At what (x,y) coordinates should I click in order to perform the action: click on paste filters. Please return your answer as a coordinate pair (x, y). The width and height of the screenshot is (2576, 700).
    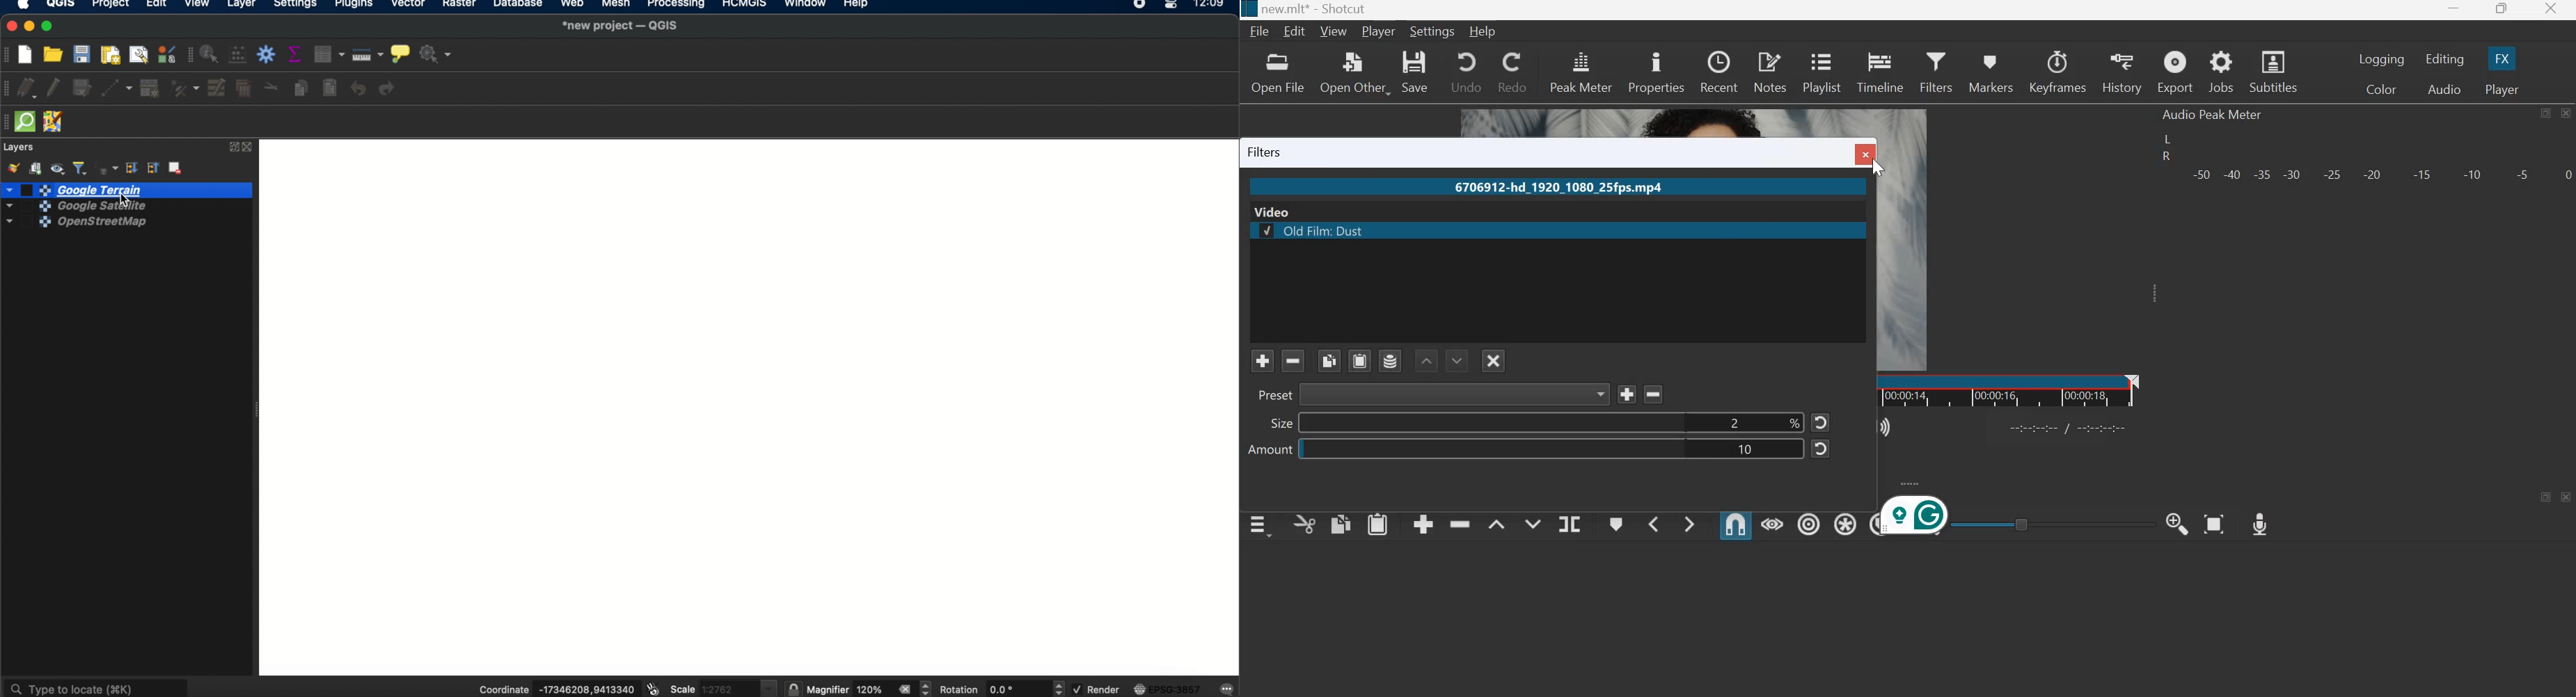
    Looking at the image, I should click on (1359, 358).